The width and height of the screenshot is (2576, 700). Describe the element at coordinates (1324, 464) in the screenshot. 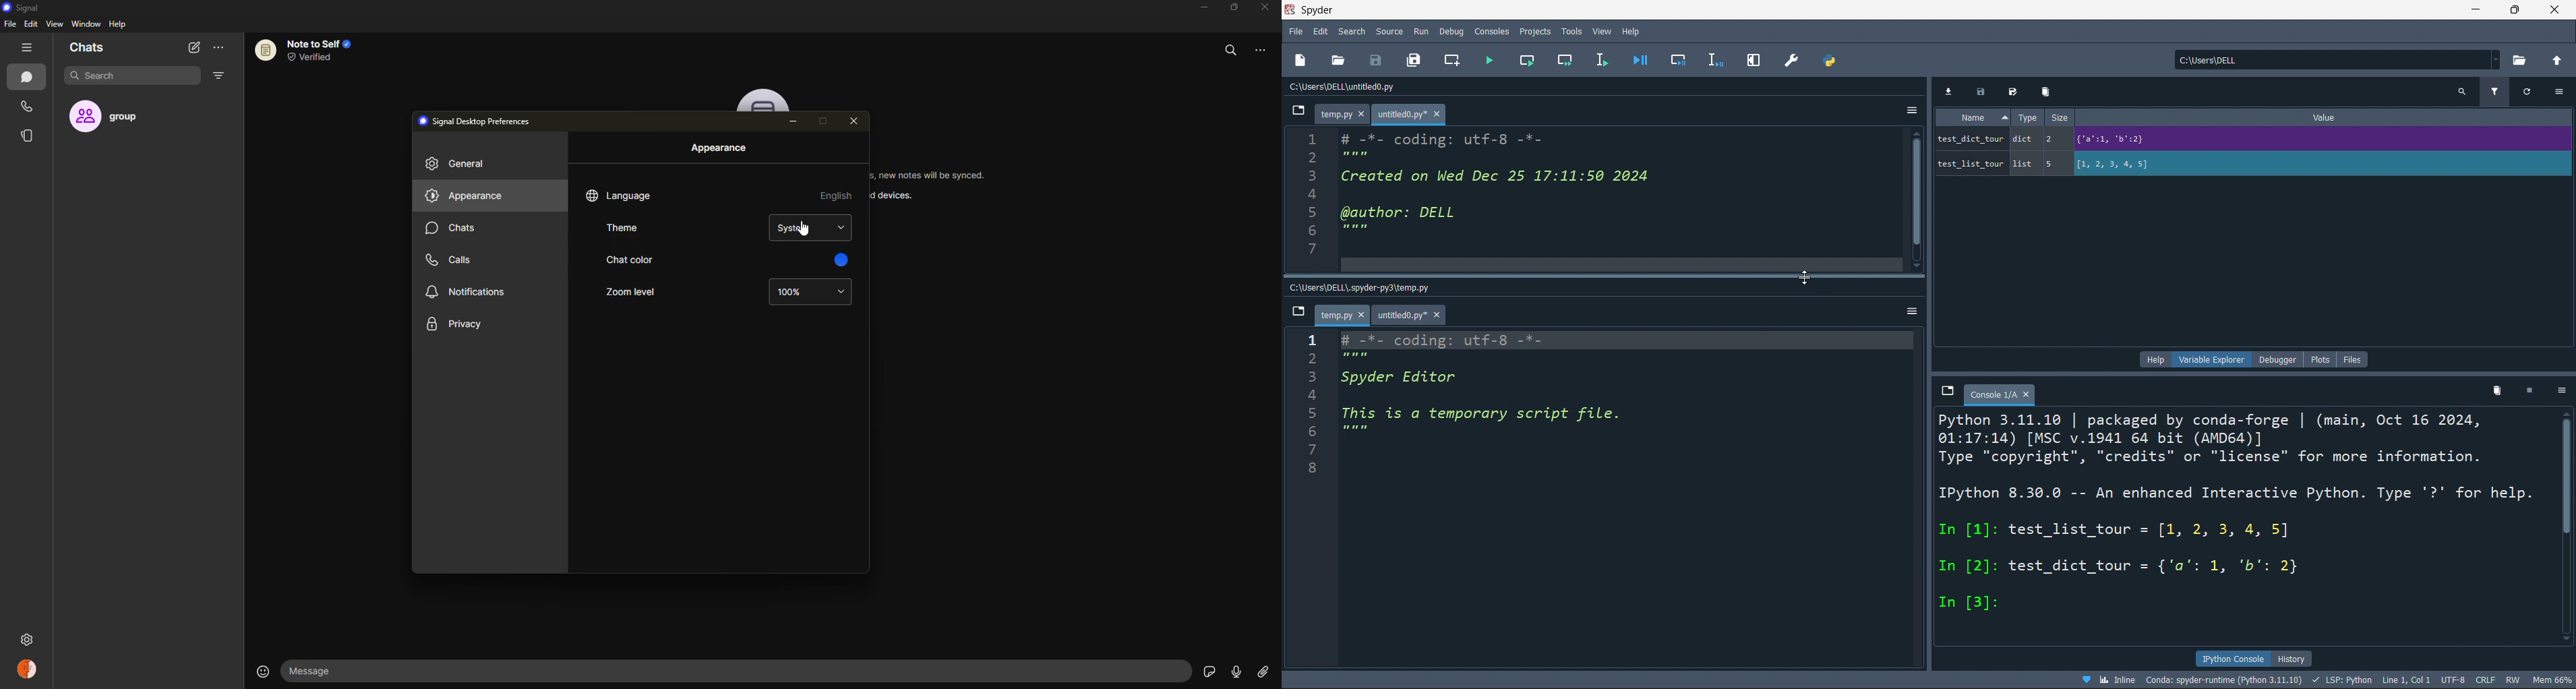

I see `8` at that location.